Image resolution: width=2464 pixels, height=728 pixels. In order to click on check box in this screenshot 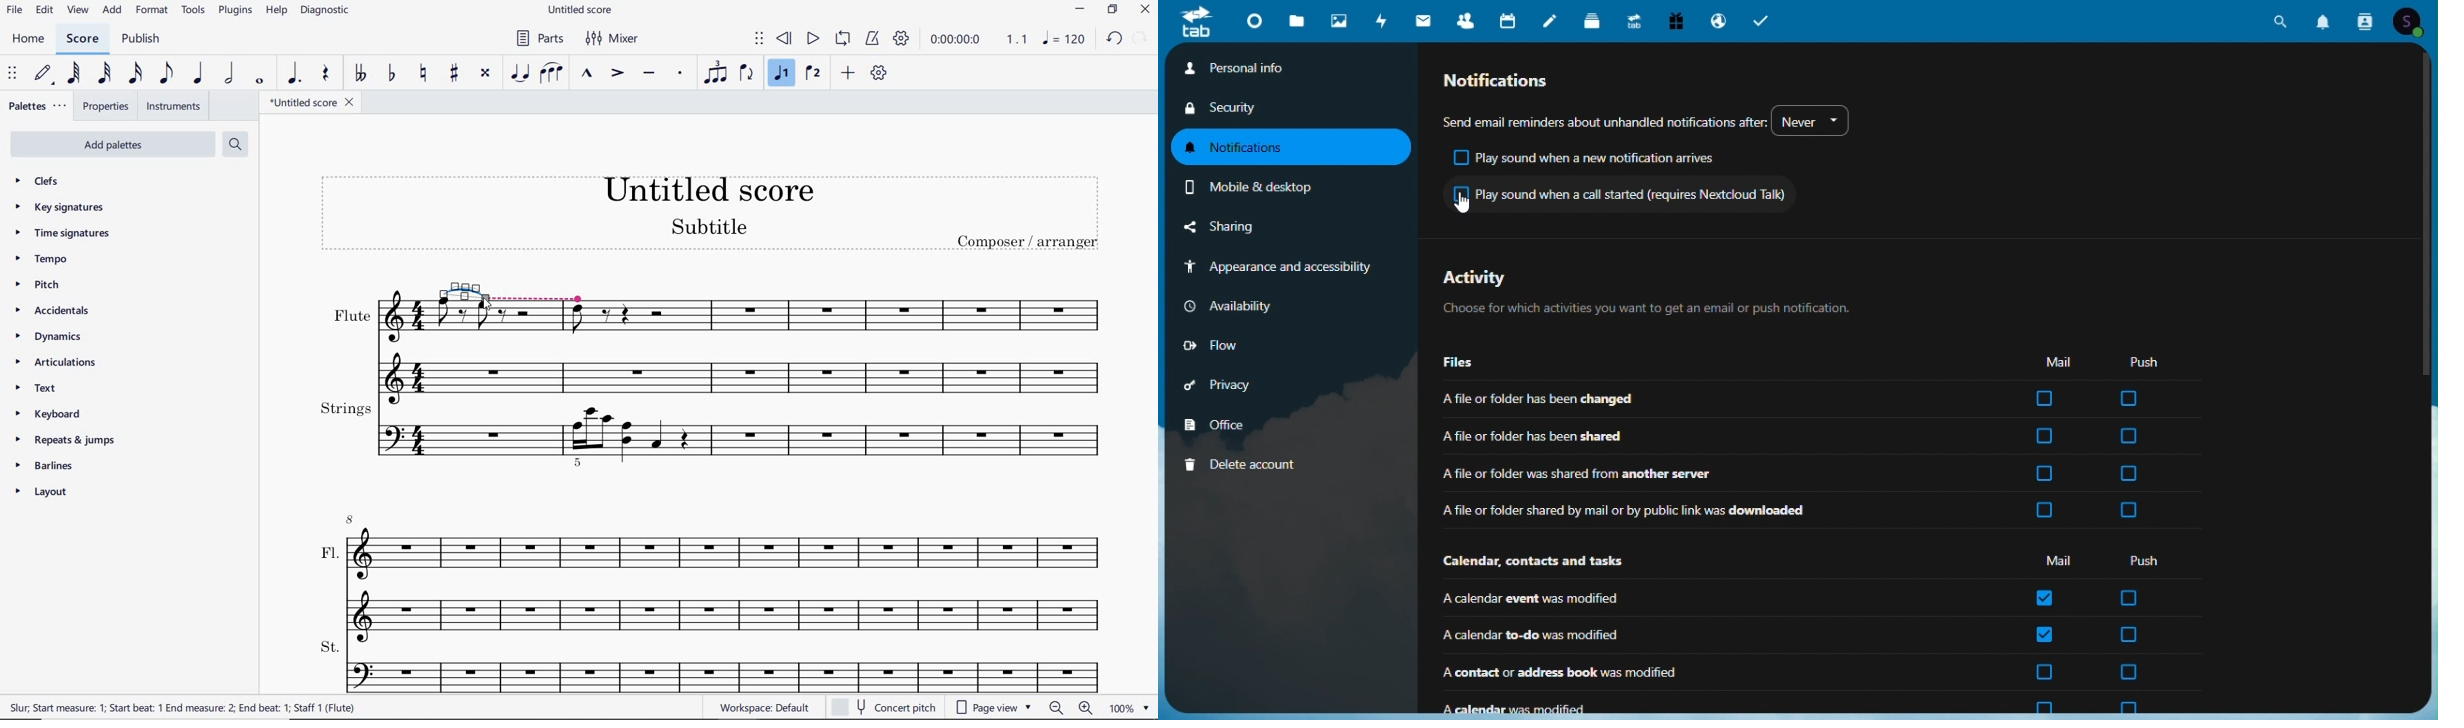, I will do `click(2130, 436)`.